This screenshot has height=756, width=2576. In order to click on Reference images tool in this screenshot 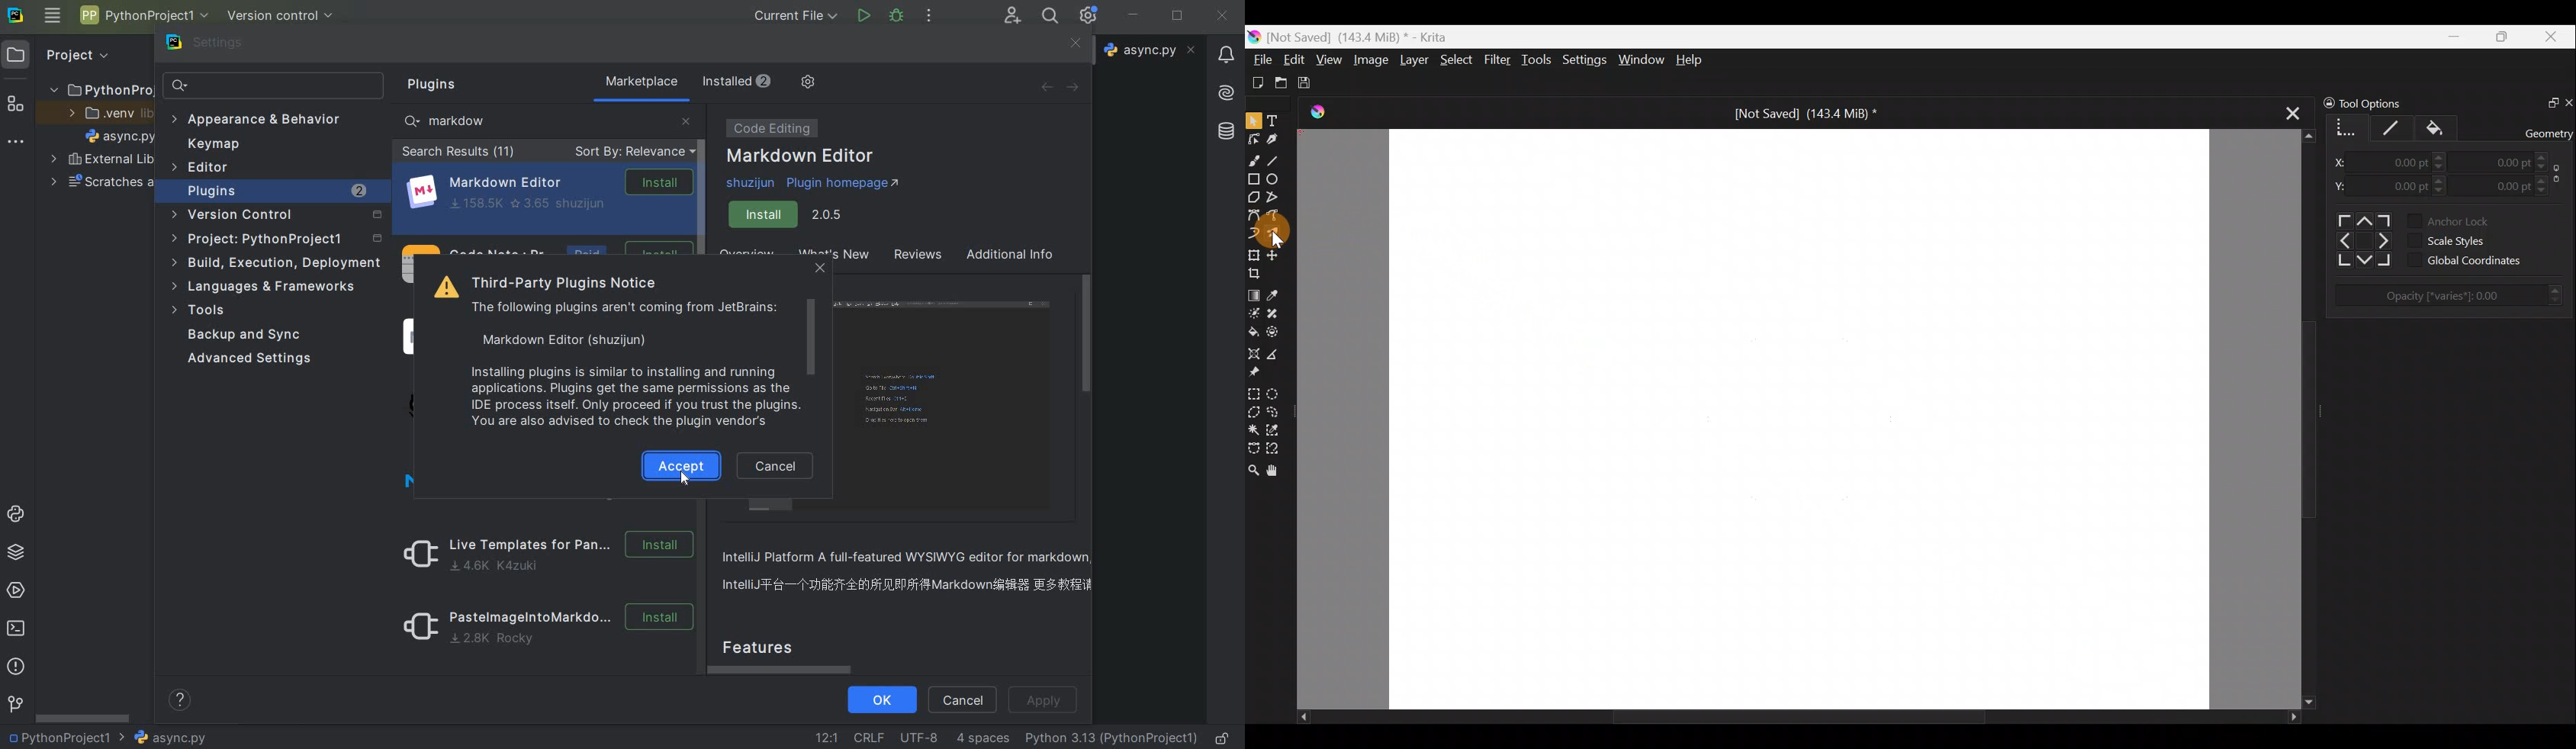, I will do `click(1264, 371)`.